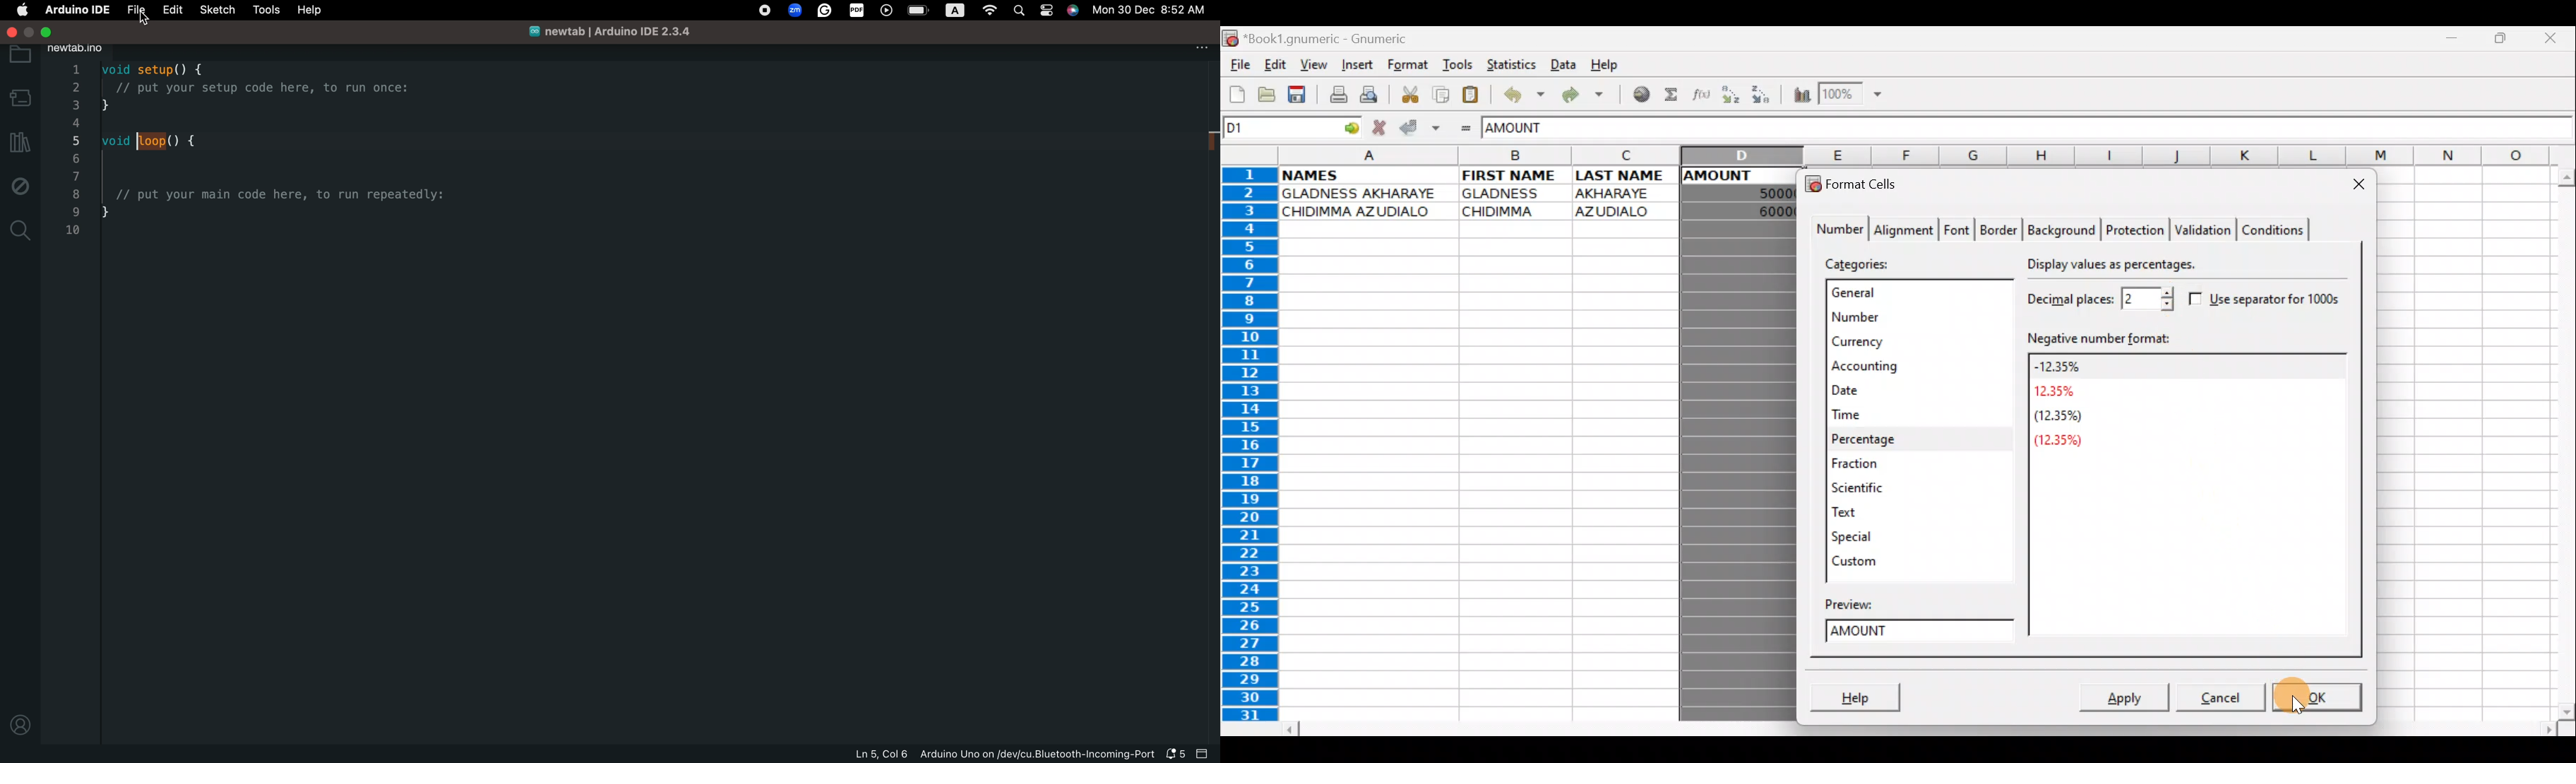 This screenshot has width=2576, height=784. I want to click on AKHARAYE, so click(1614, 193).